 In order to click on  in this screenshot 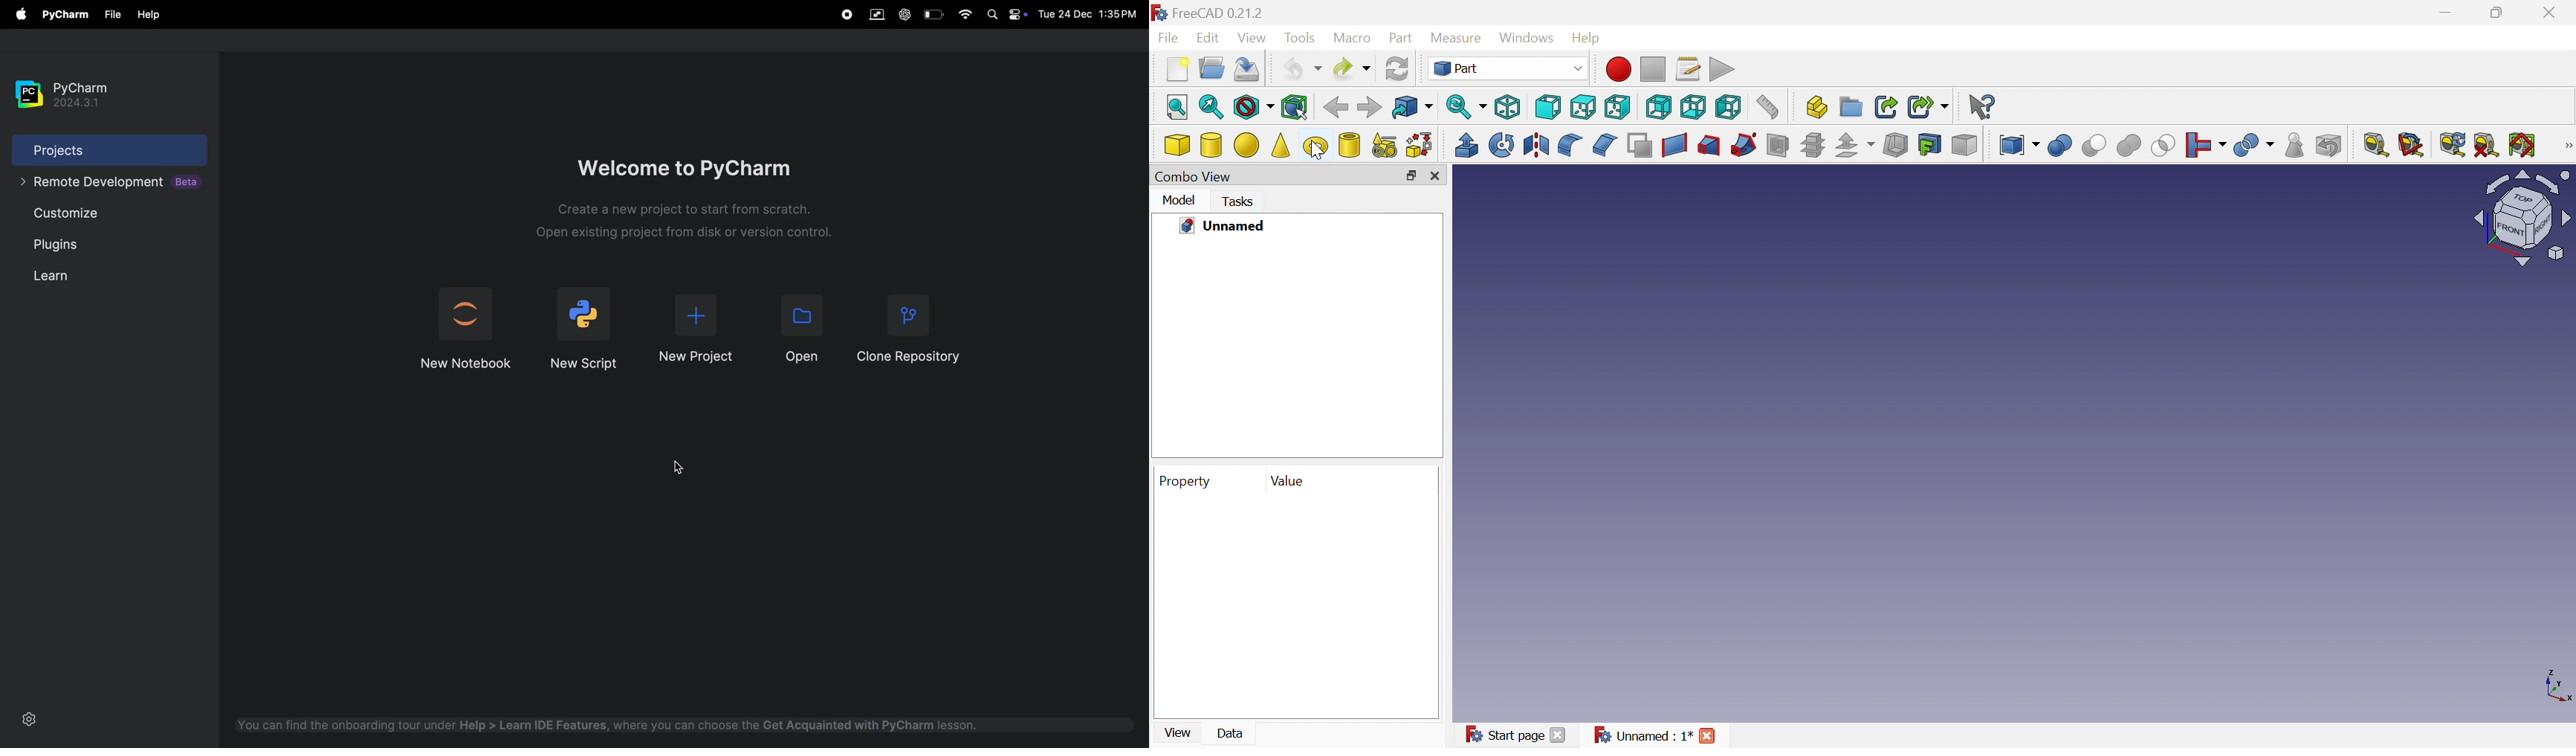, I will do `click(1177, 68)`.